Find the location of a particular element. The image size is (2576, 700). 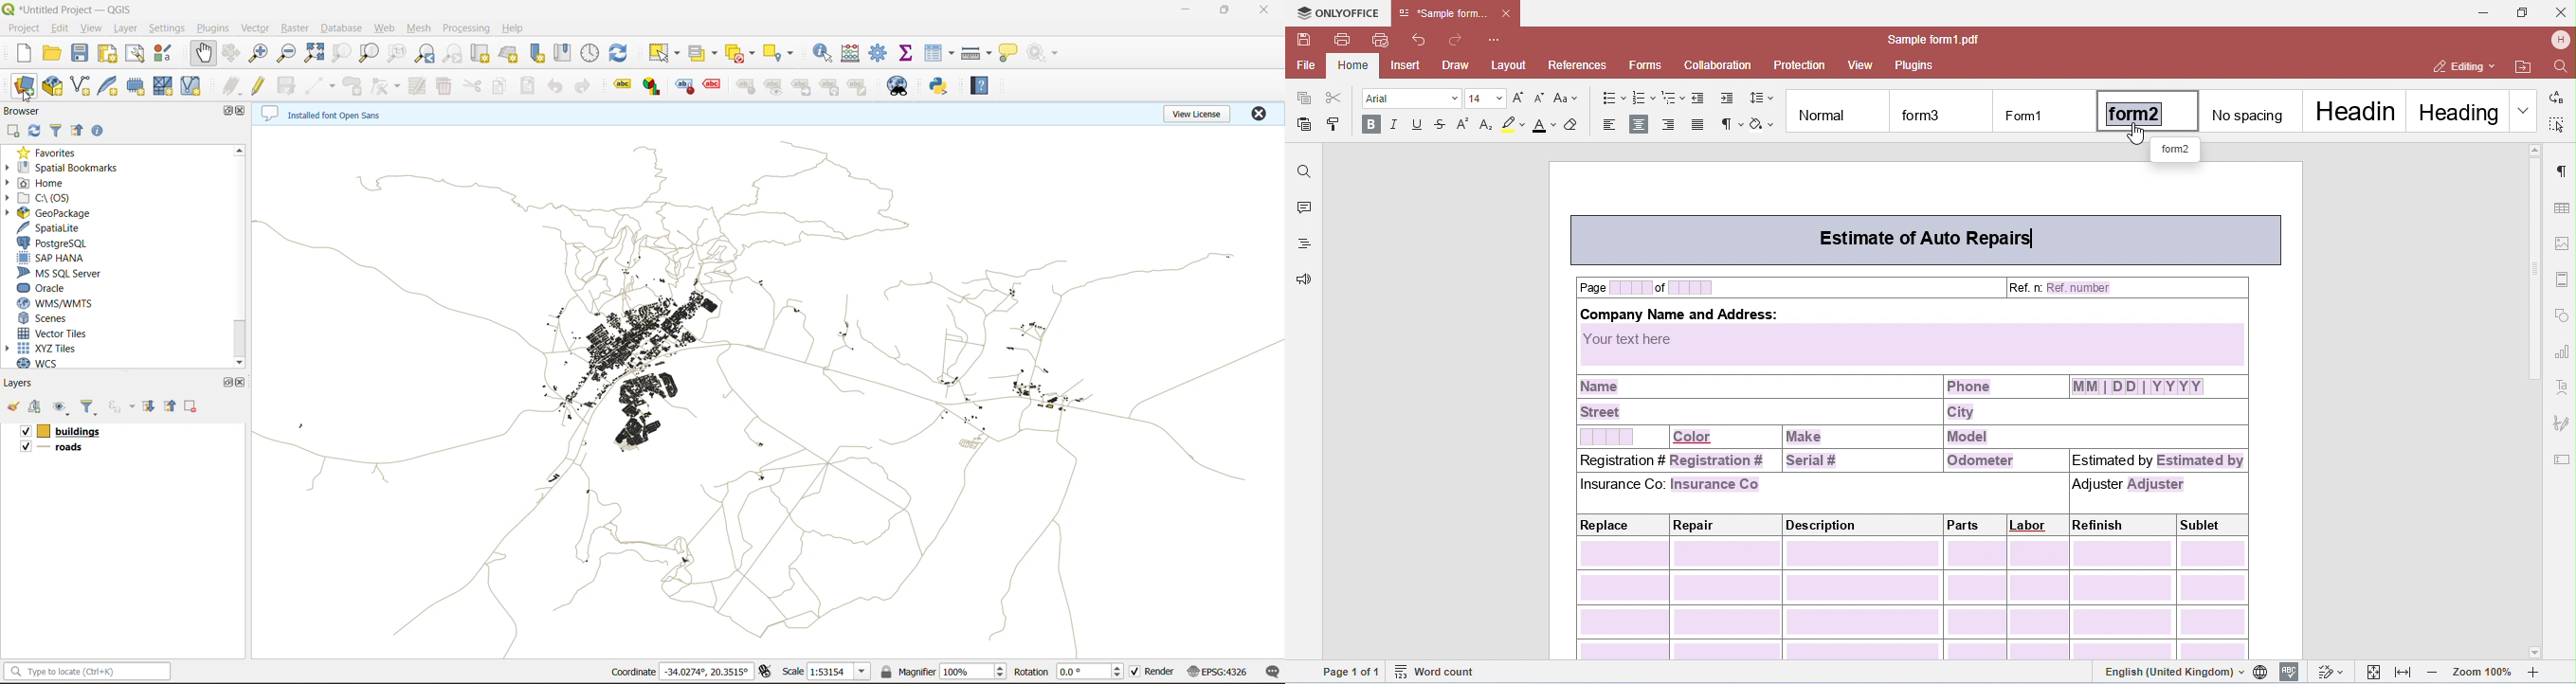

help is located at coordinates (515, 28).